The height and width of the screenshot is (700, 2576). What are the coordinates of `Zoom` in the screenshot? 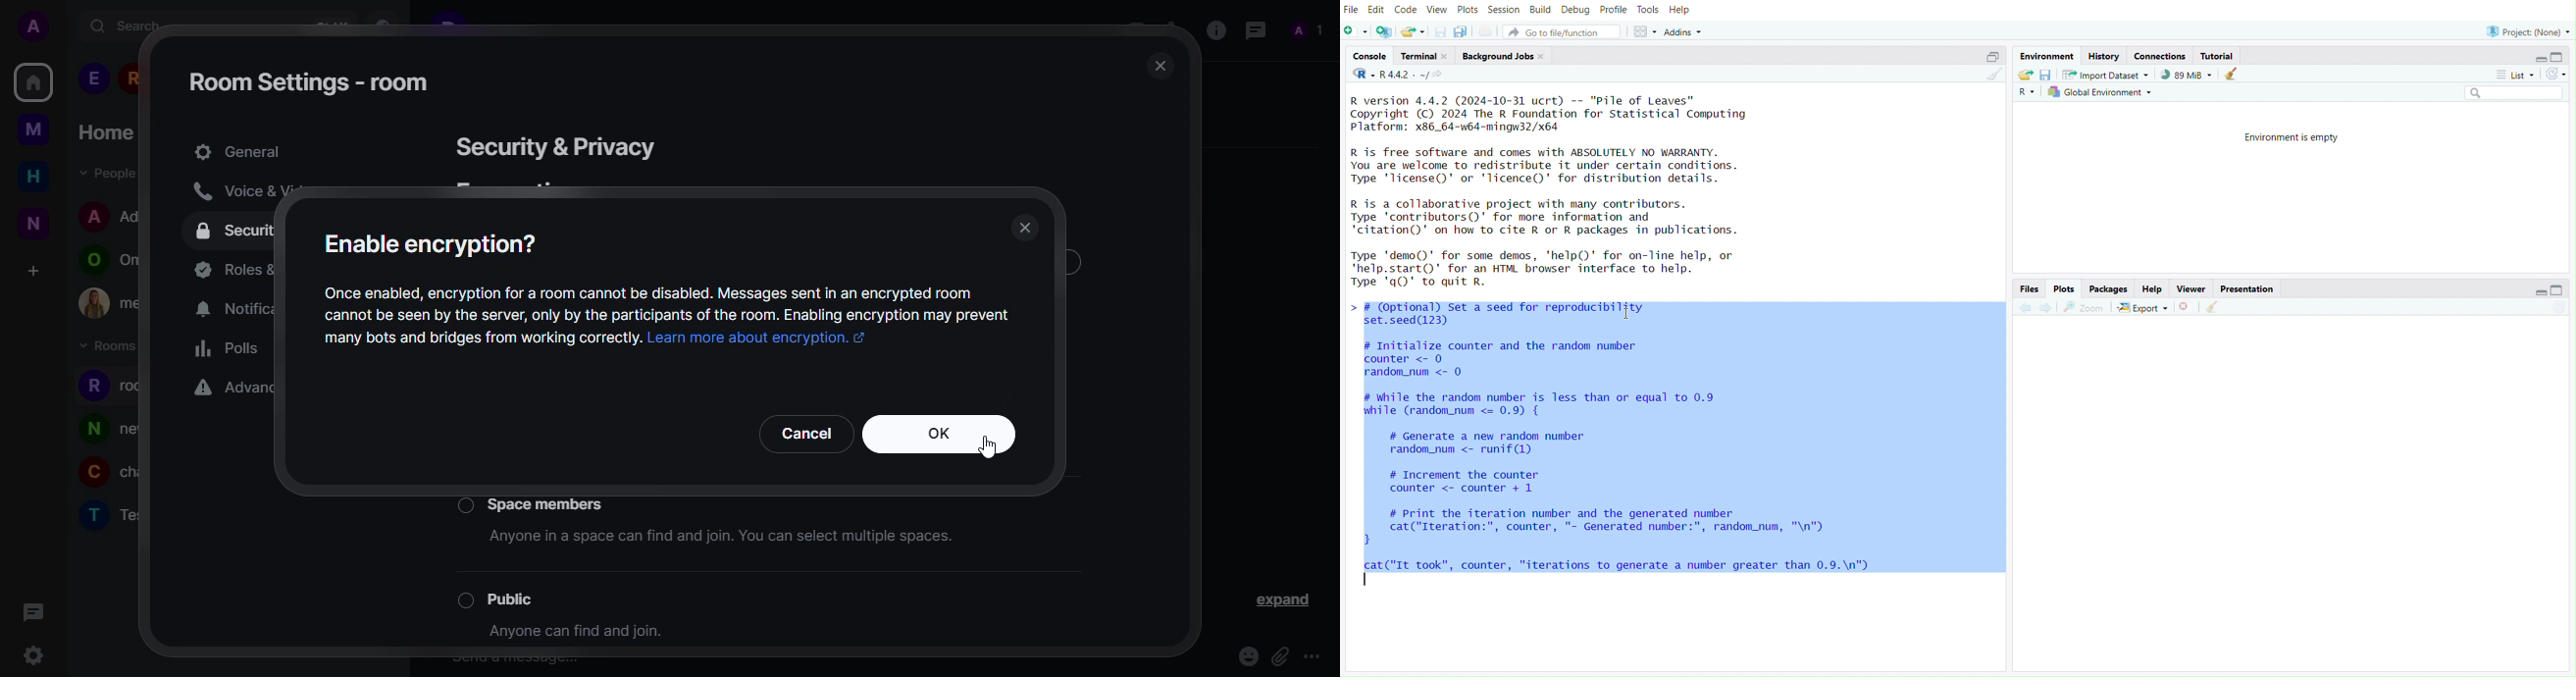 It's located at (2088, 306).